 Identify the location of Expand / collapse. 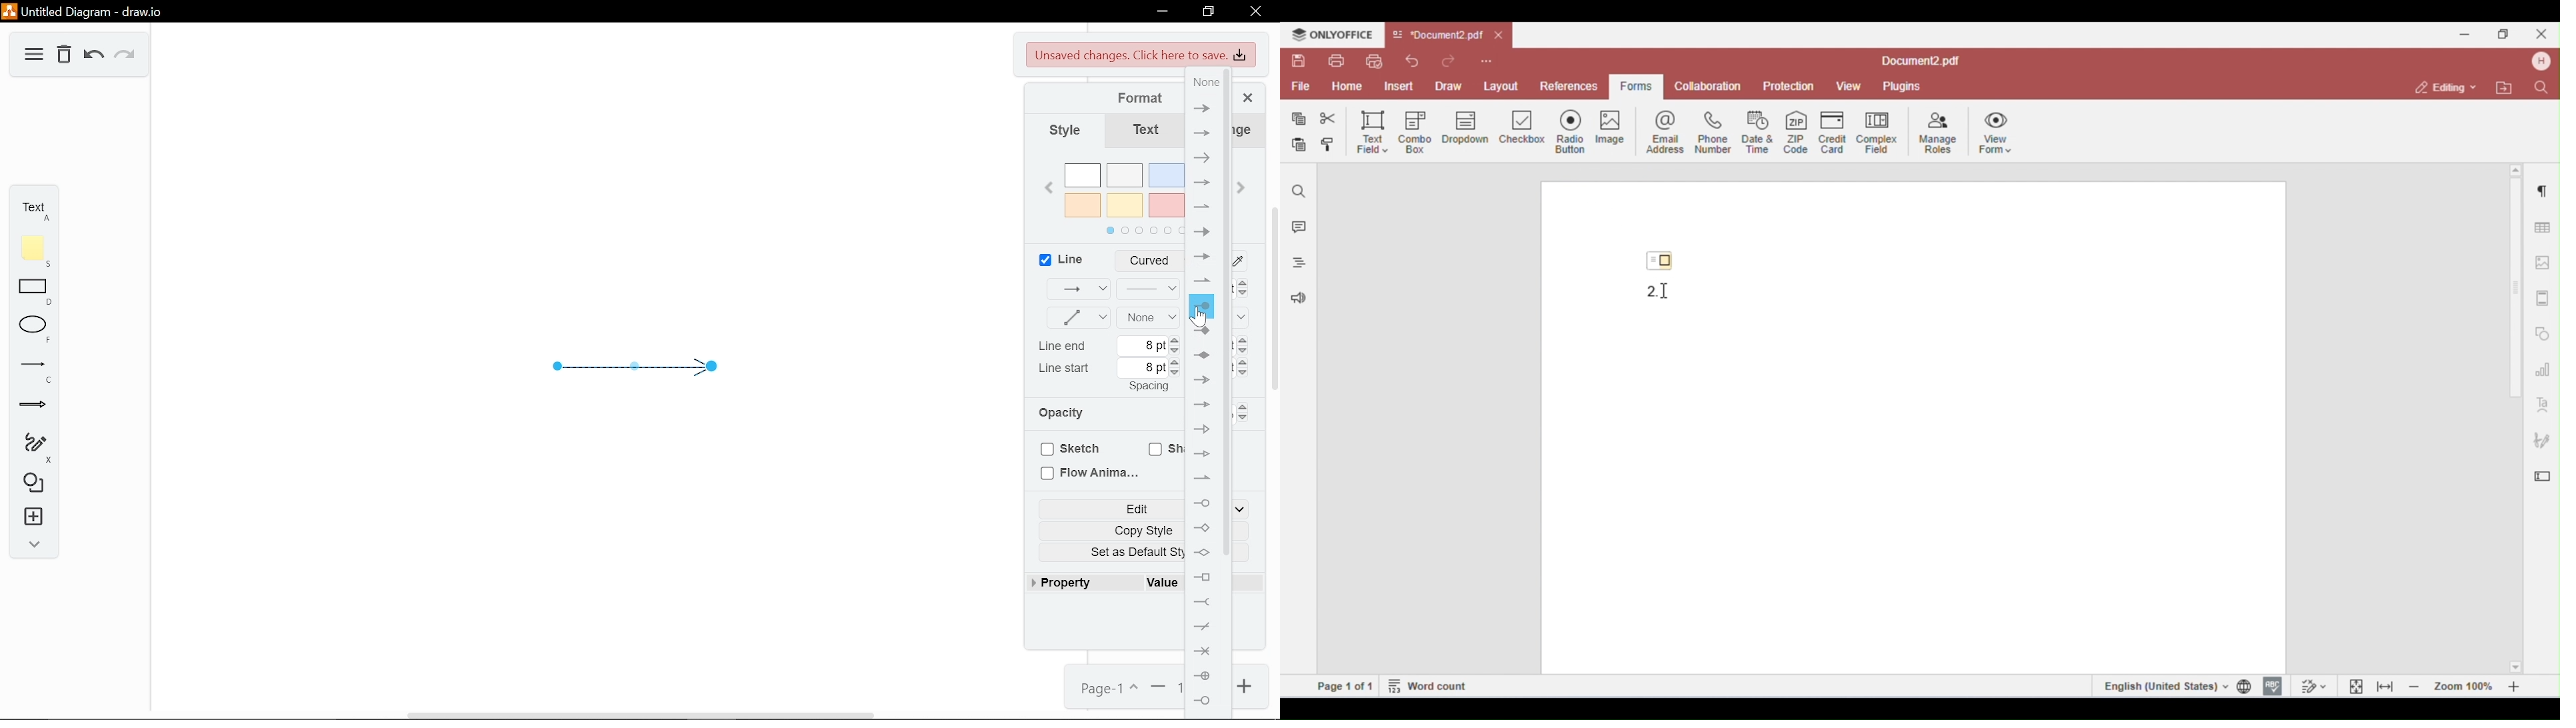
(34, 542).